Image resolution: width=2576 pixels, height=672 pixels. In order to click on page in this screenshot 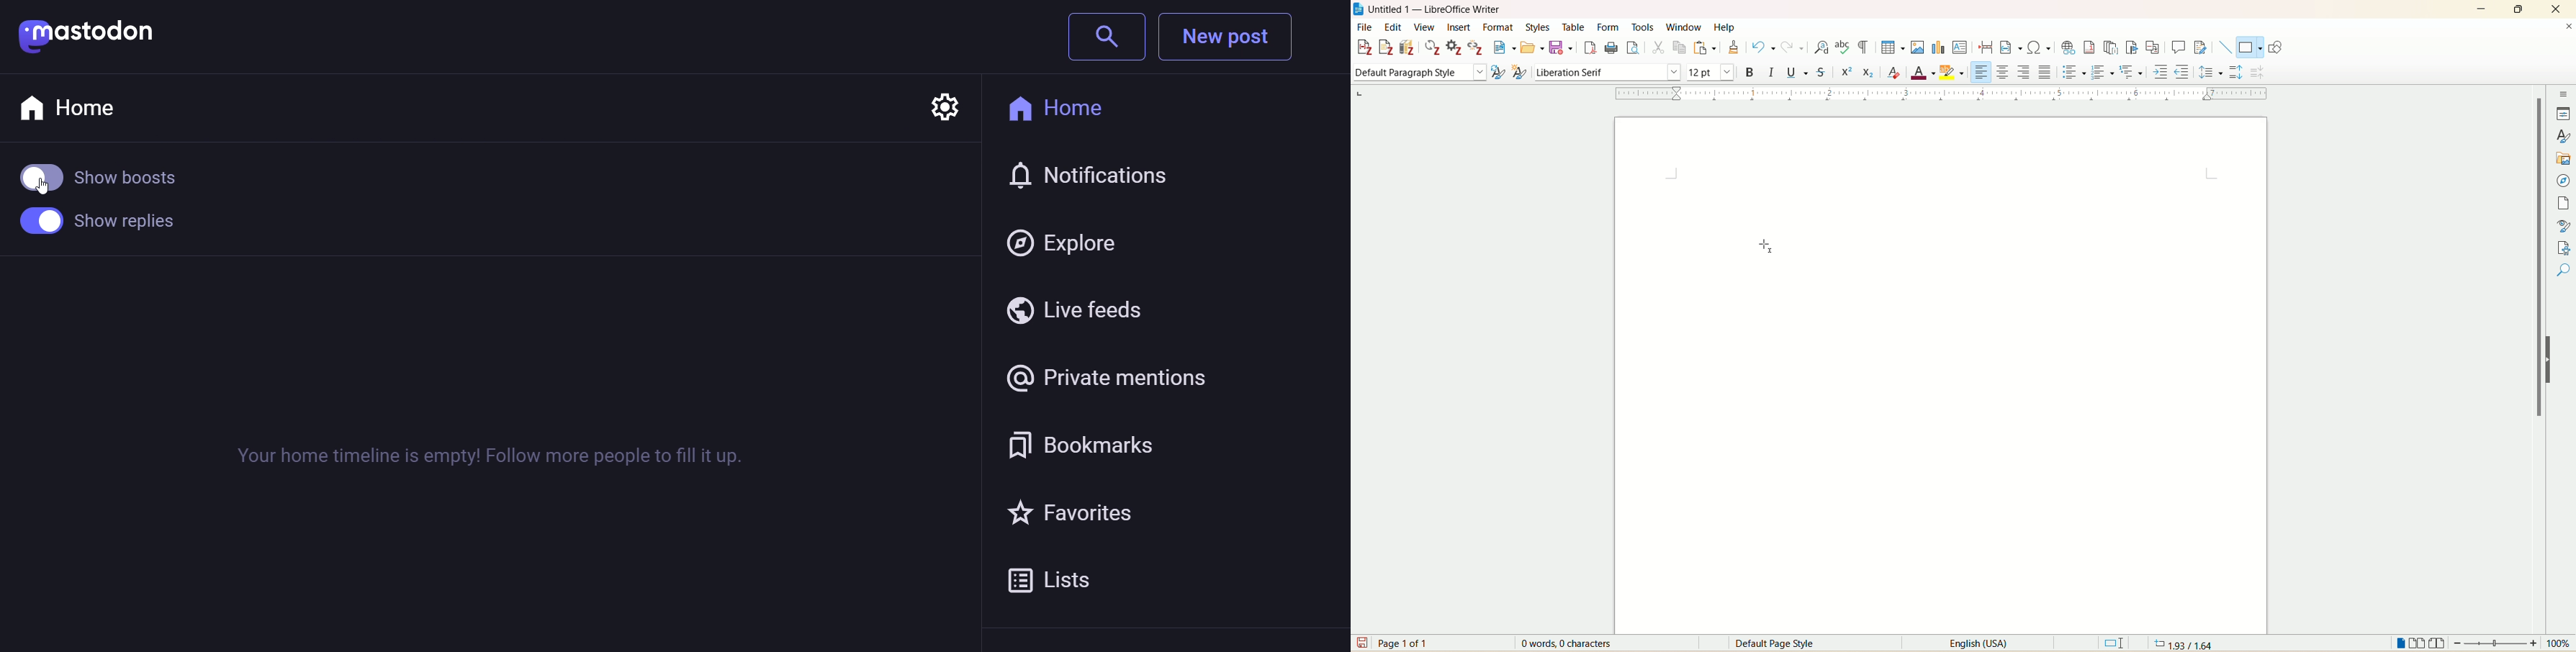, I will do `click(1945, 373)`.